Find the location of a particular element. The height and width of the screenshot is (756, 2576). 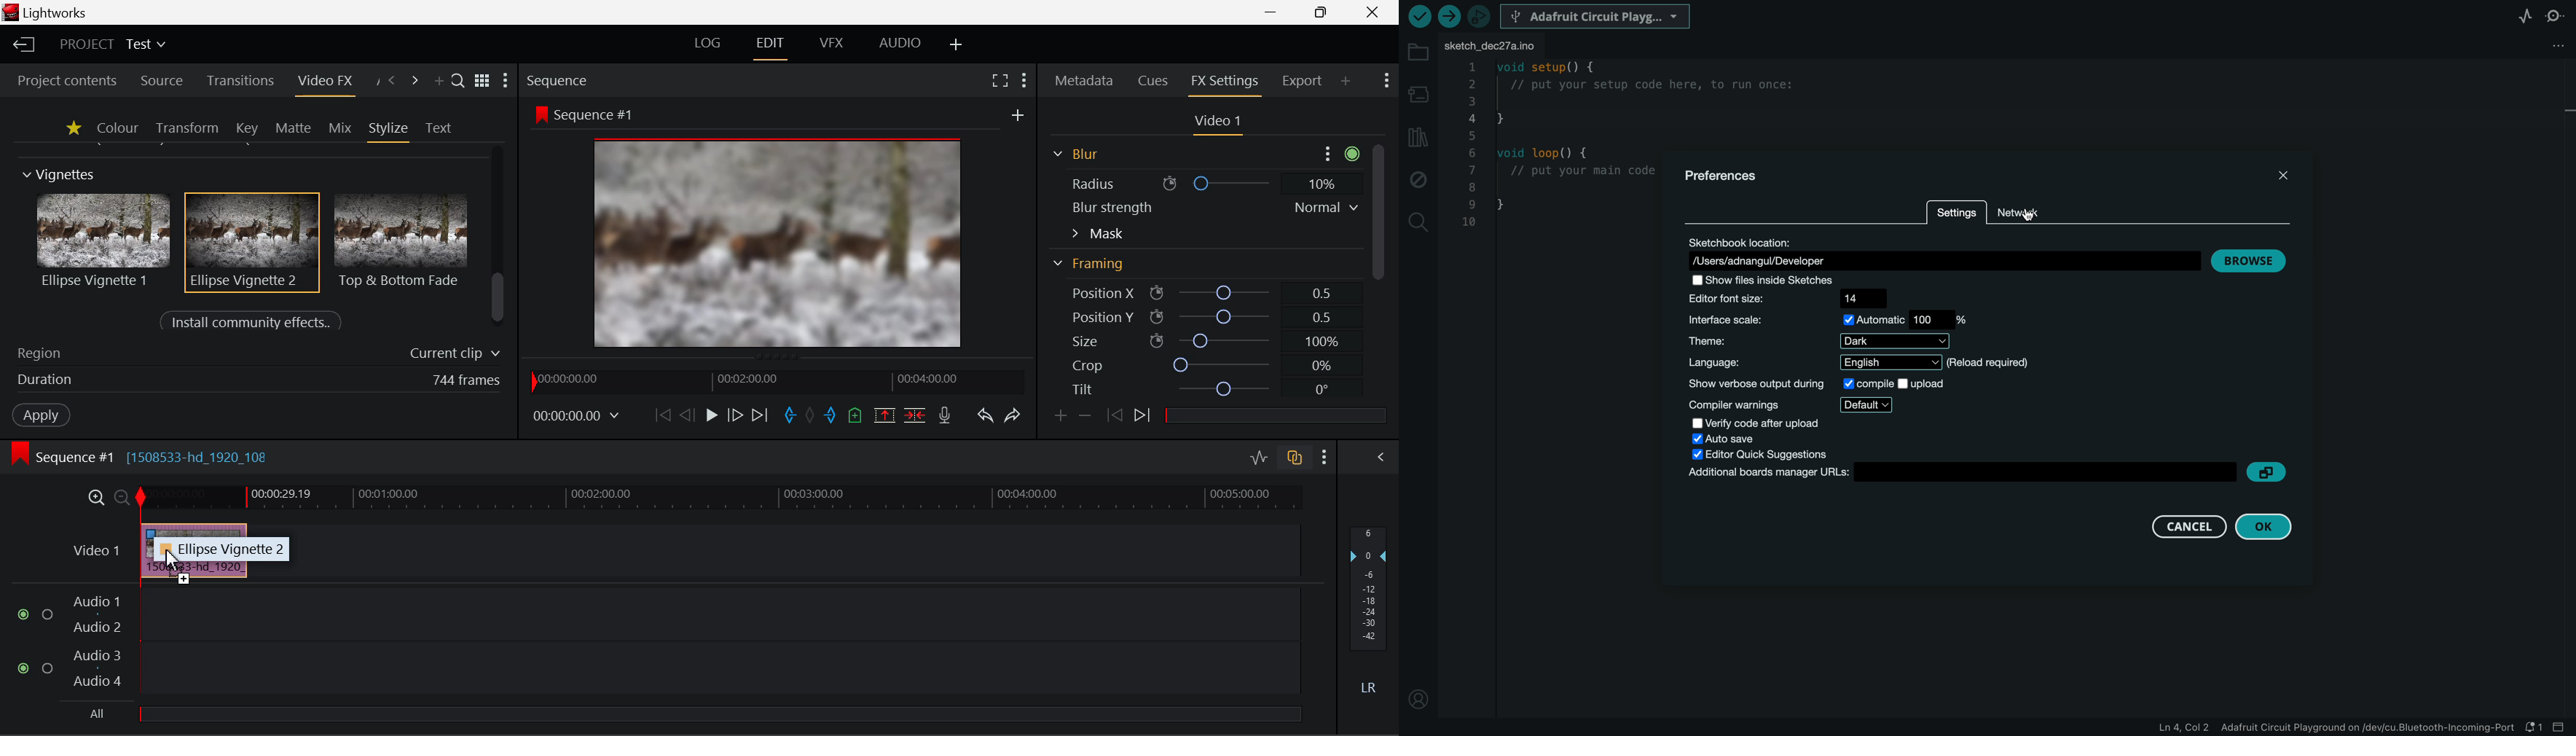

Stylize Panel Open is located at coordinates (389, 128).